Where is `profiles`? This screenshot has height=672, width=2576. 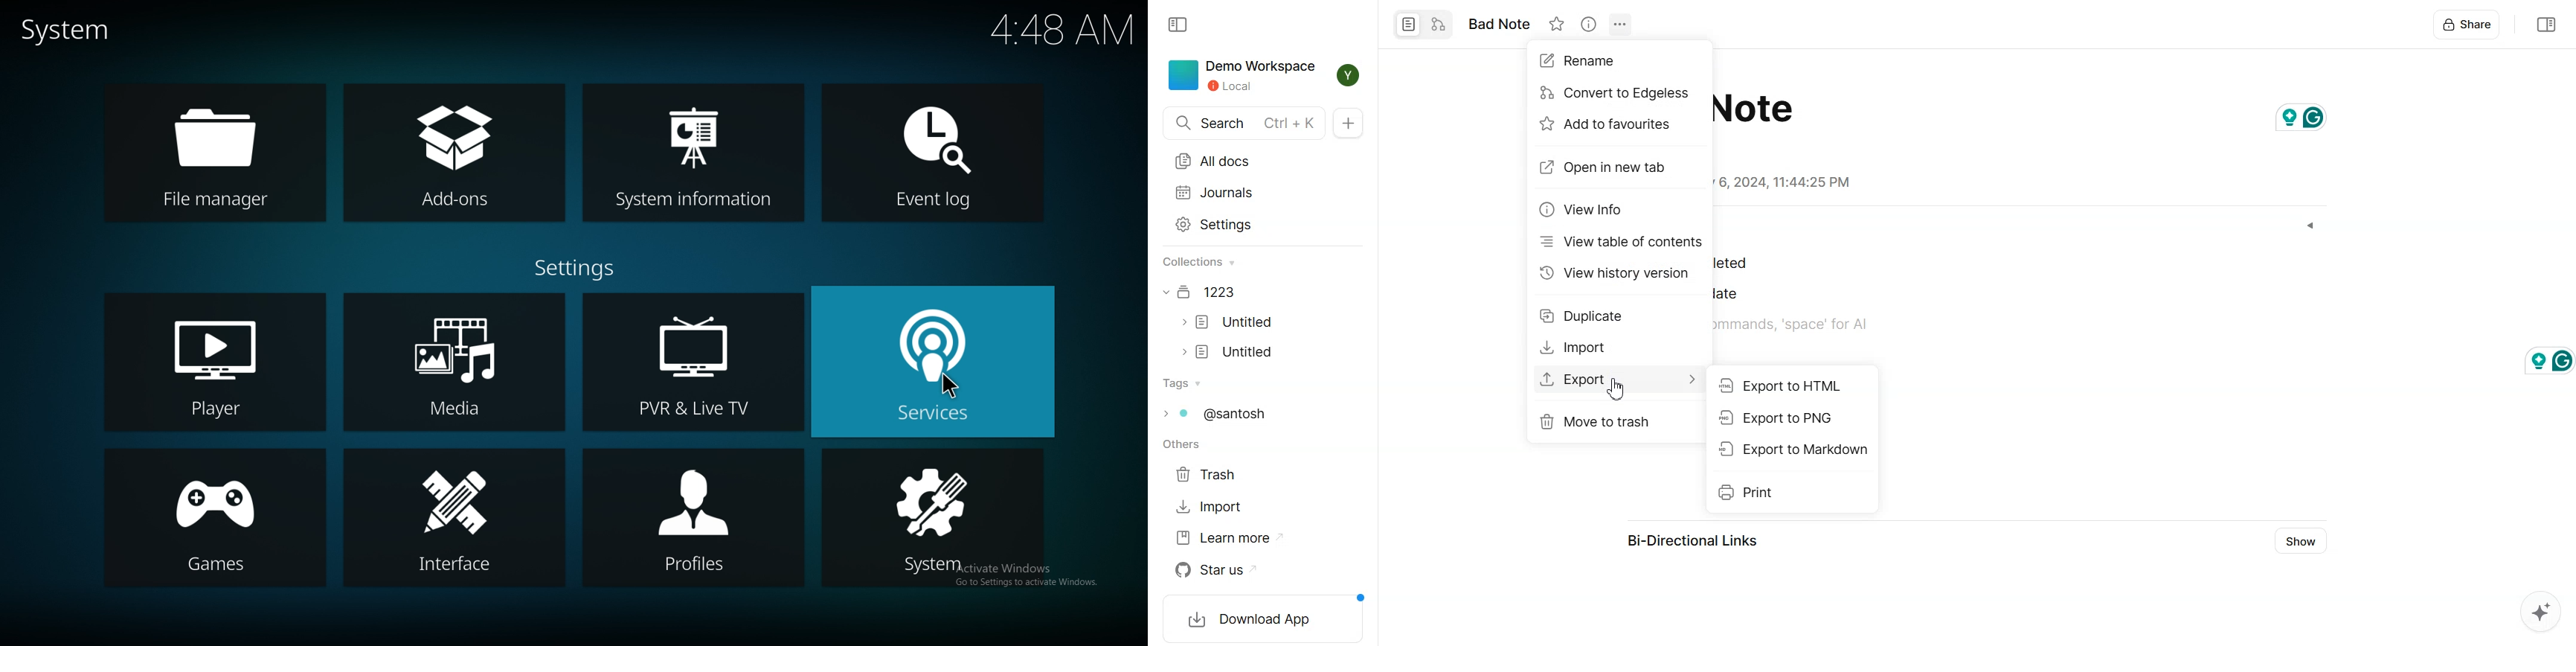 profiles is located at coordinates (695, 518).